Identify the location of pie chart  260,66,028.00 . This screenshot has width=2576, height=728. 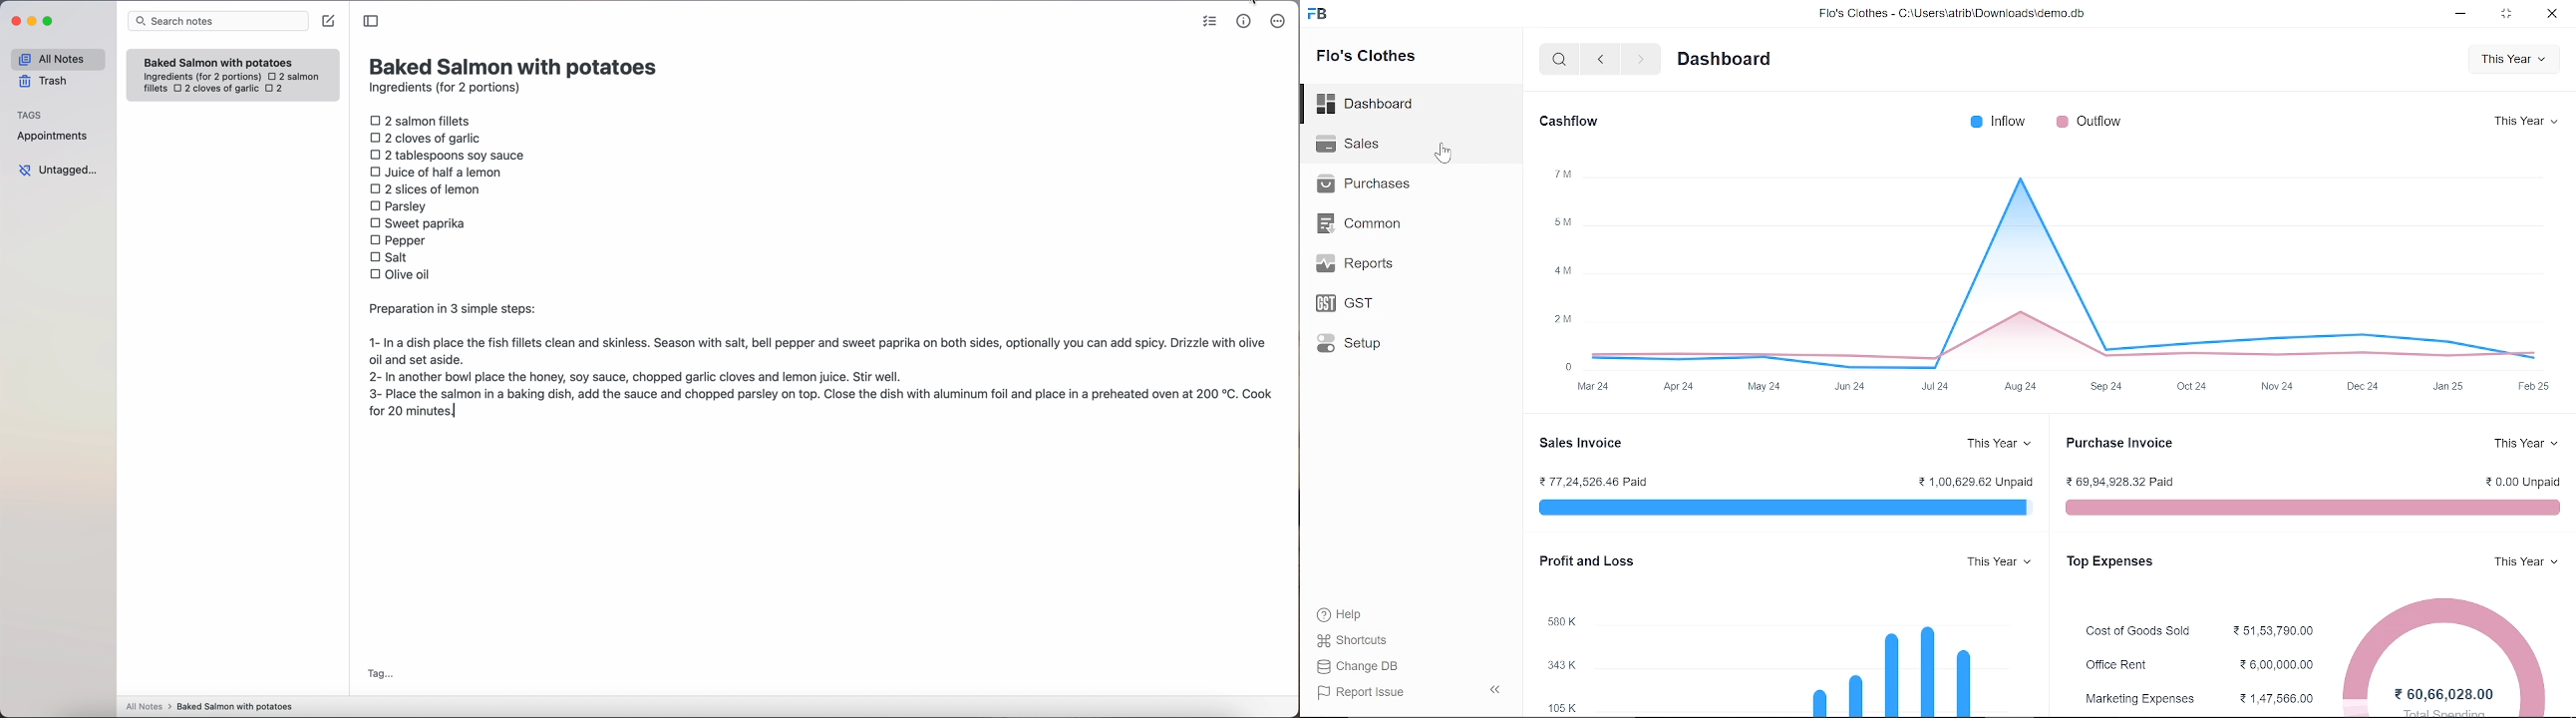
(2447, 651).